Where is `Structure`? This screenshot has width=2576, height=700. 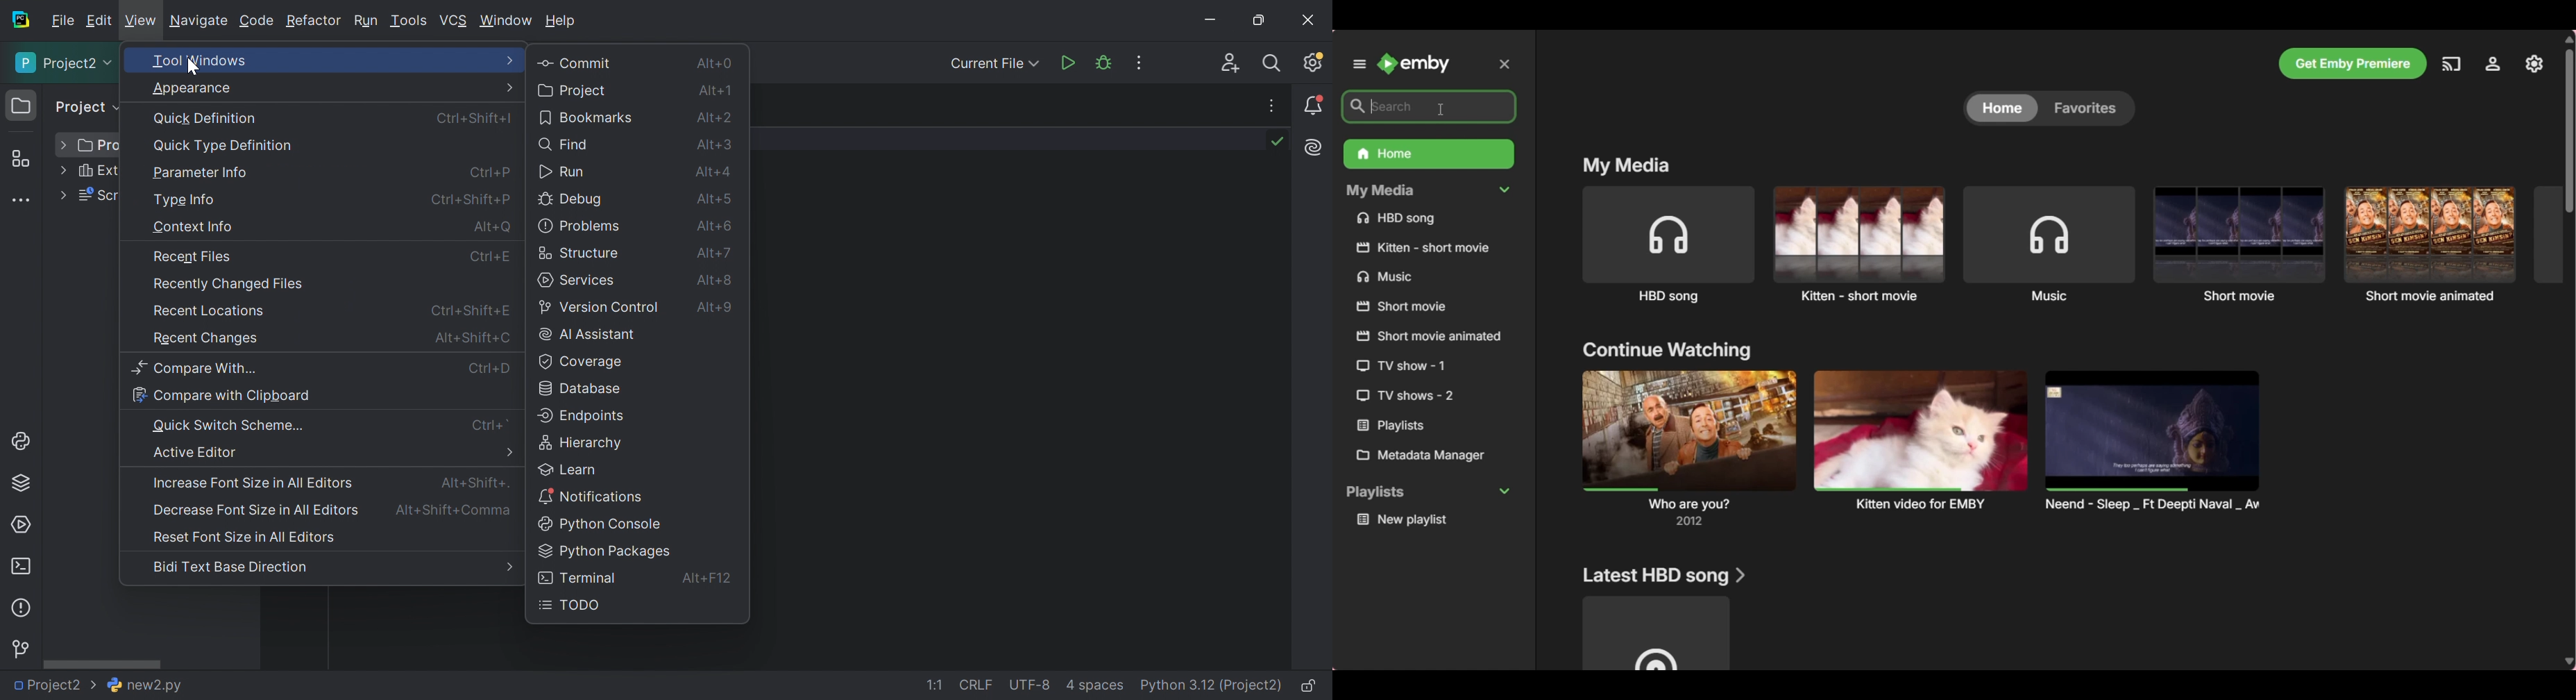
Structure is located at coordinates (582, 253).